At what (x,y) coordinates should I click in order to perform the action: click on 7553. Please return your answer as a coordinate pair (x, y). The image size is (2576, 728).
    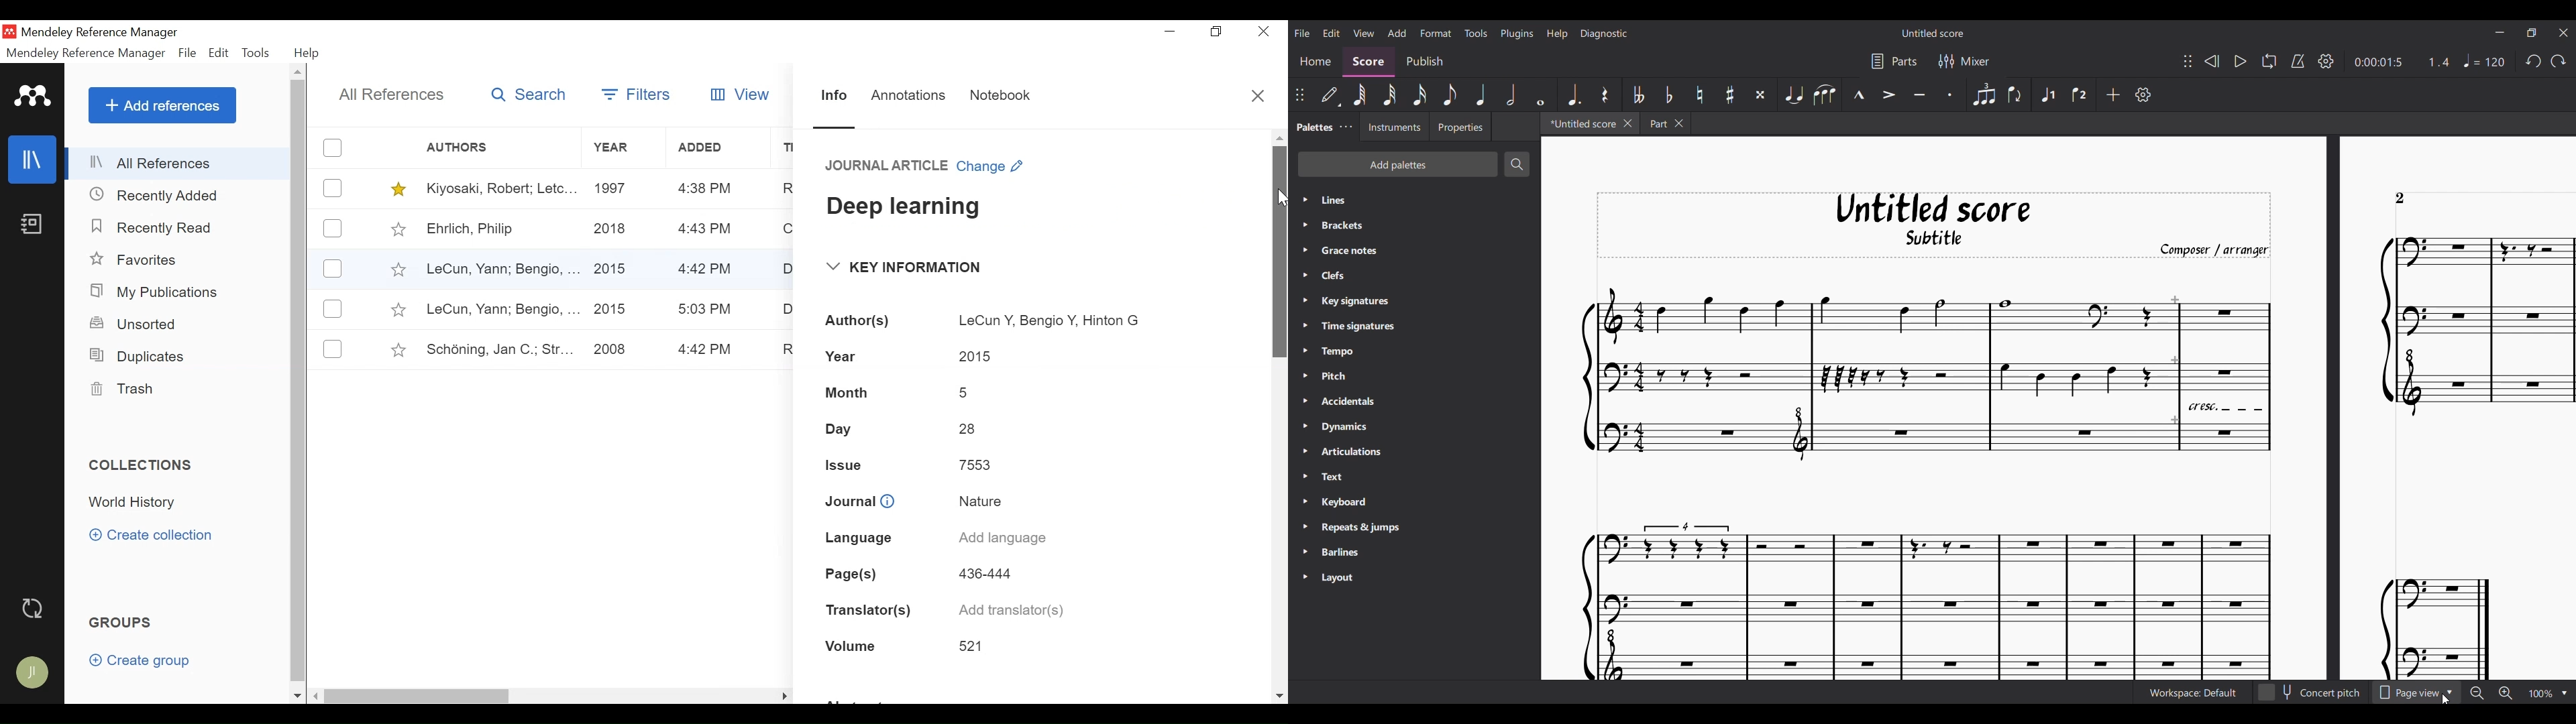
    Looking at the image, I should click on (971, 465).